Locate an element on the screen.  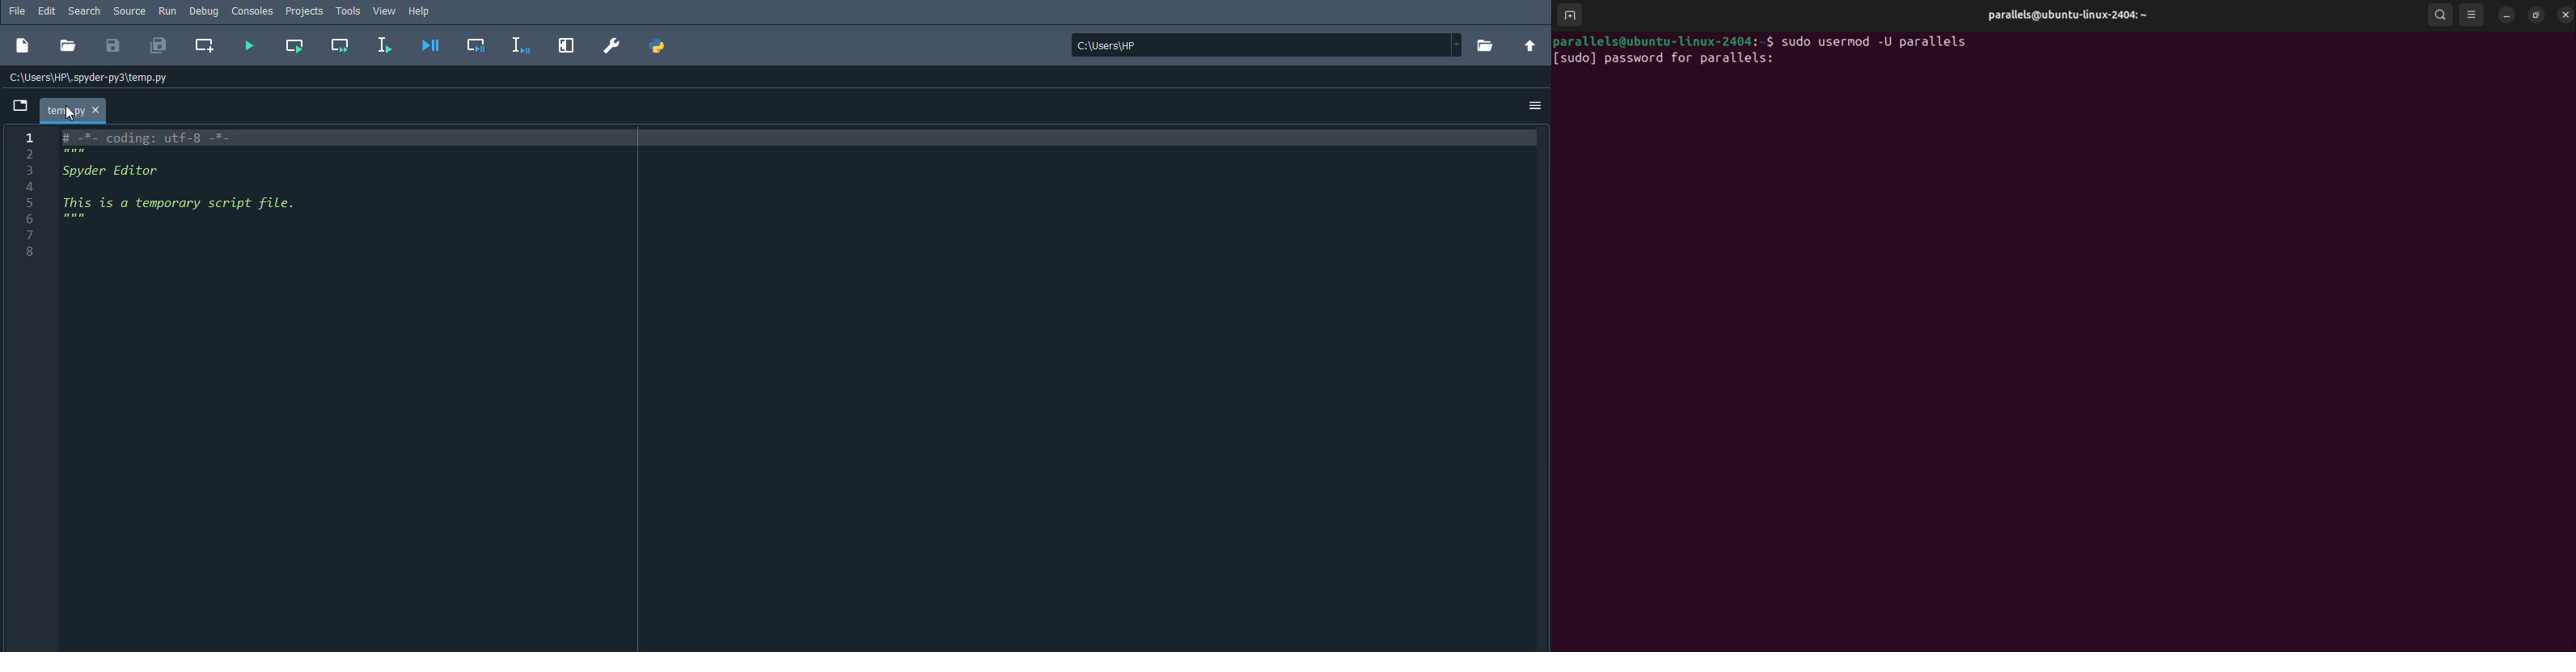
number line is located at coordinates (32, 202).